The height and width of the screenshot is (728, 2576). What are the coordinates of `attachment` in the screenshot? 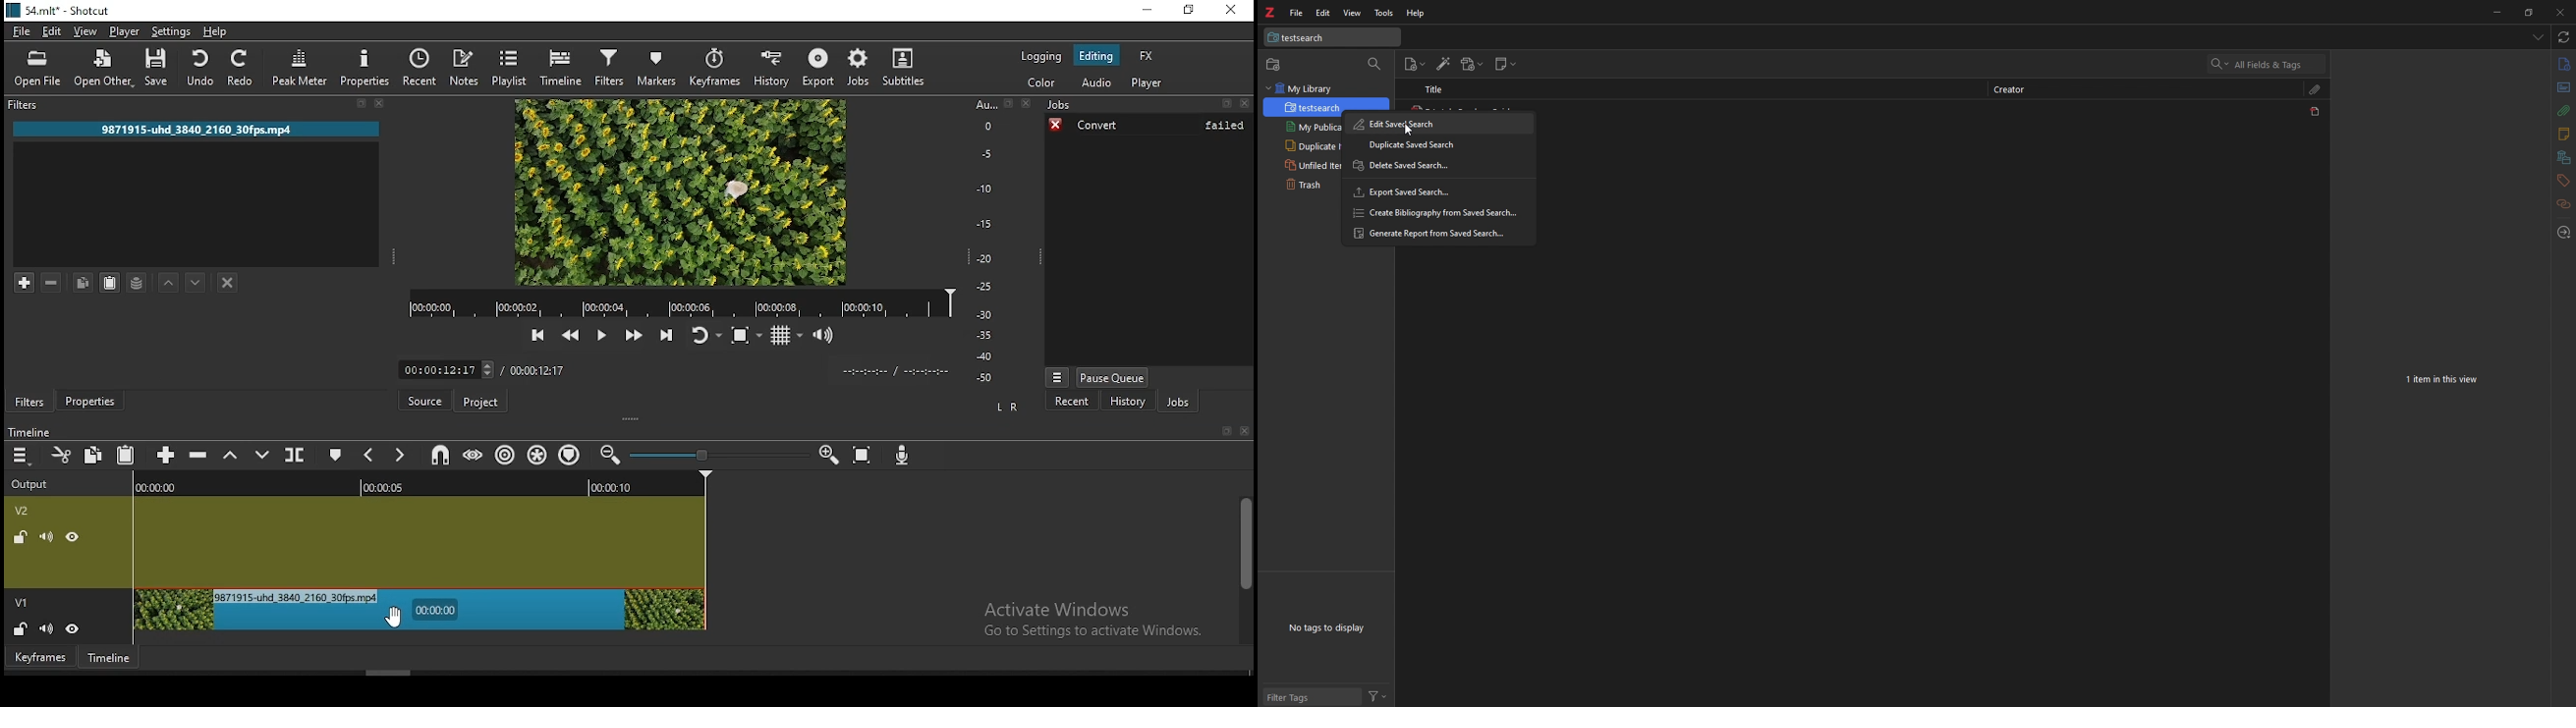 It's located at (2564, 111).